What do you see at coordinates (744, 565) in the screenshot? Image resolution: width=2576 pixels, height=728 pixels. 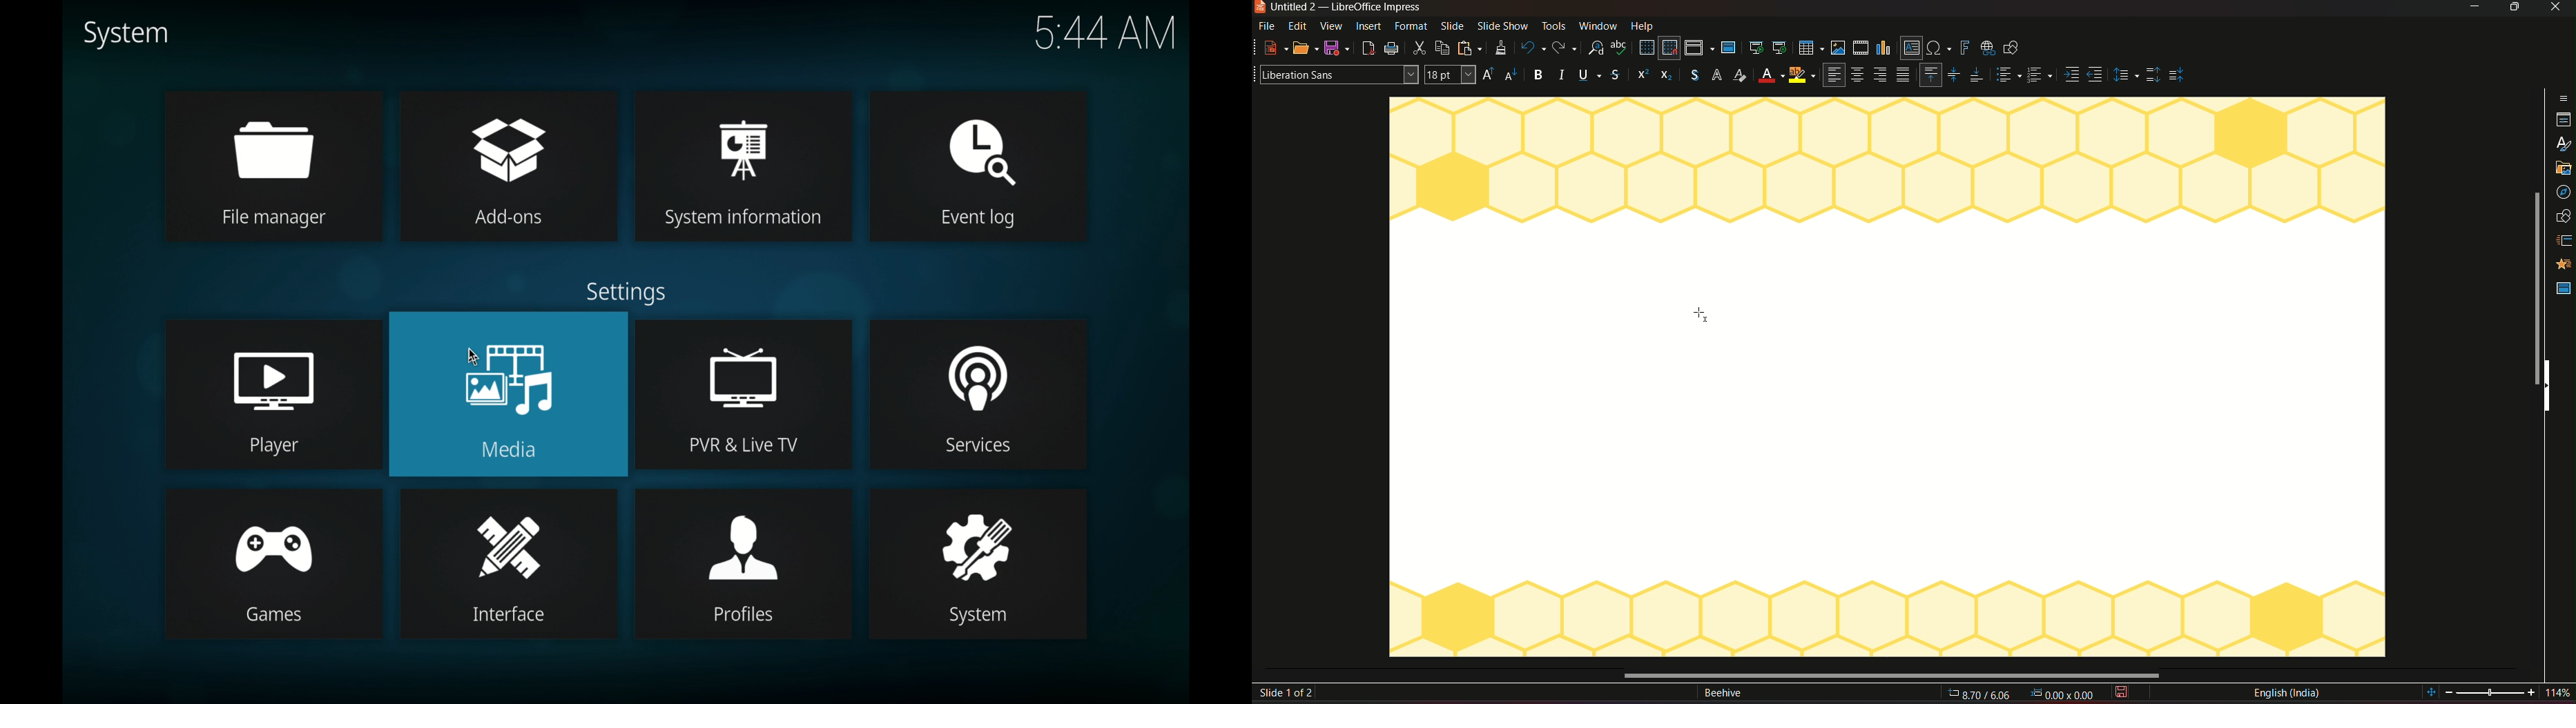 I see `profiles` at bounding box center [744, 565].